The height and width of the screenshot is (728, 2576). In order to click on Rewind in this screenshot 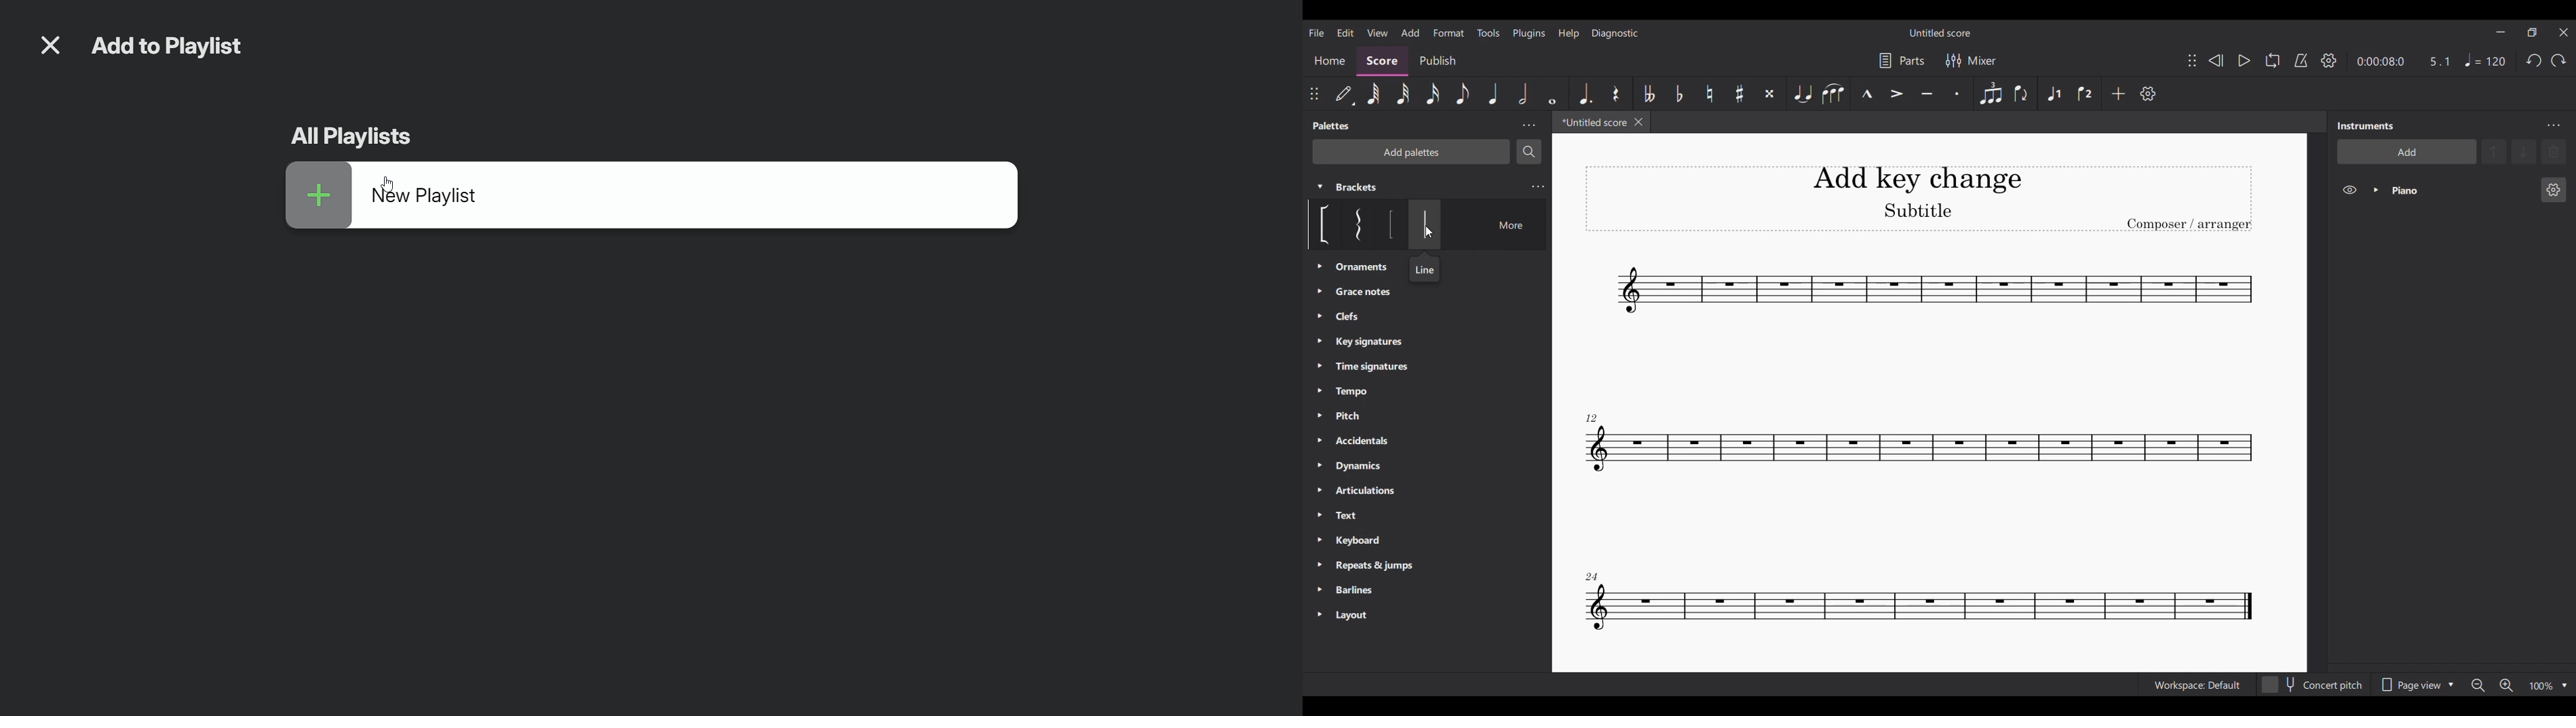, I will do `click(2215, 60)`.